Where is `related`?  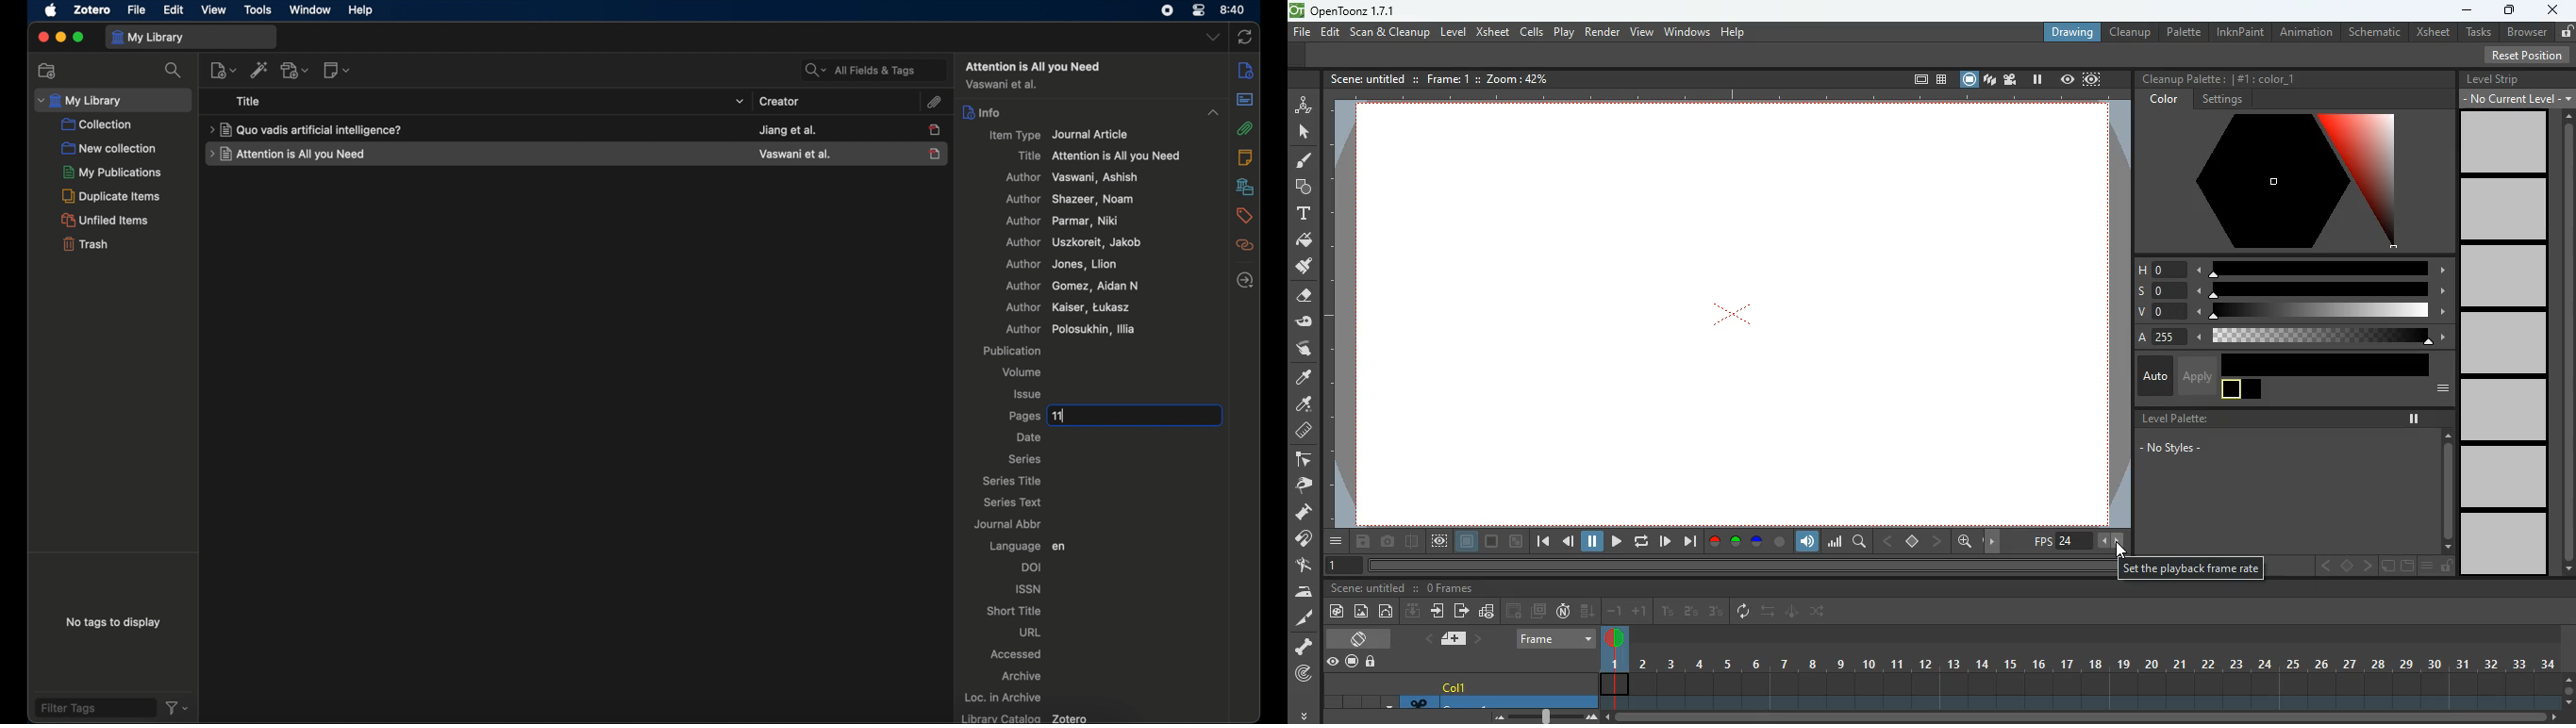
related is located at coordinates (1245, 245).